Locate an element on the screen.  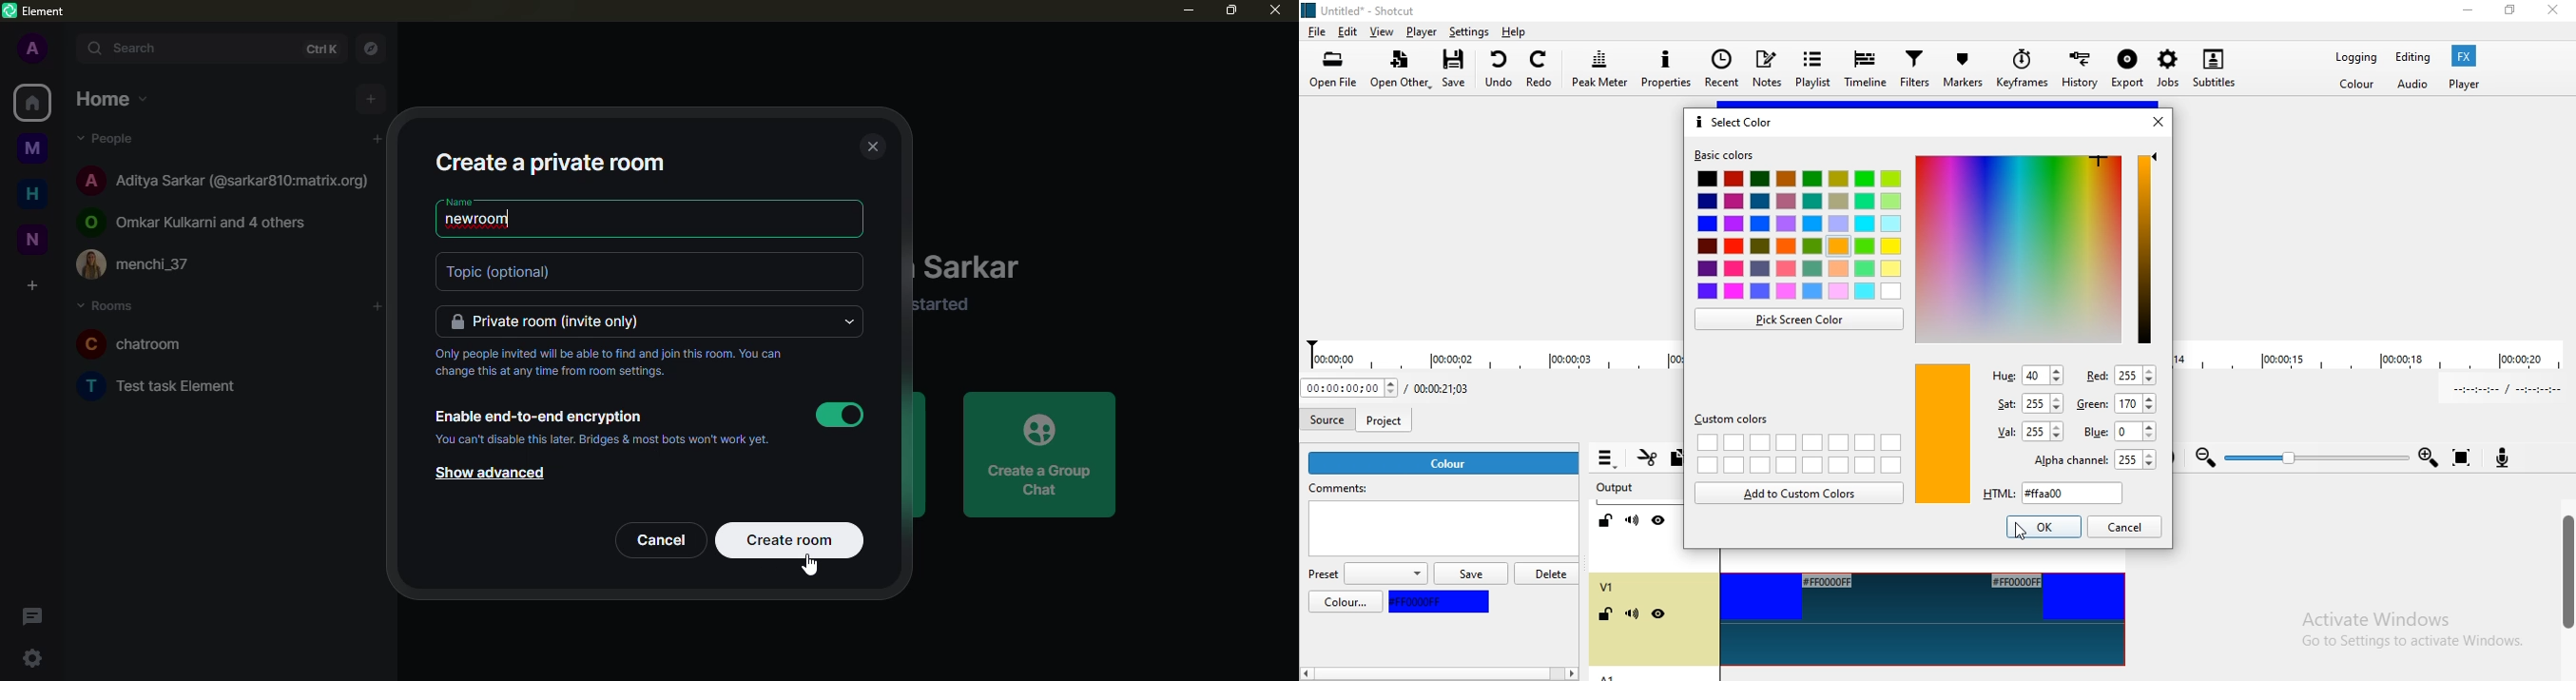
Timeline menu is located at coordinates (1607, 459).